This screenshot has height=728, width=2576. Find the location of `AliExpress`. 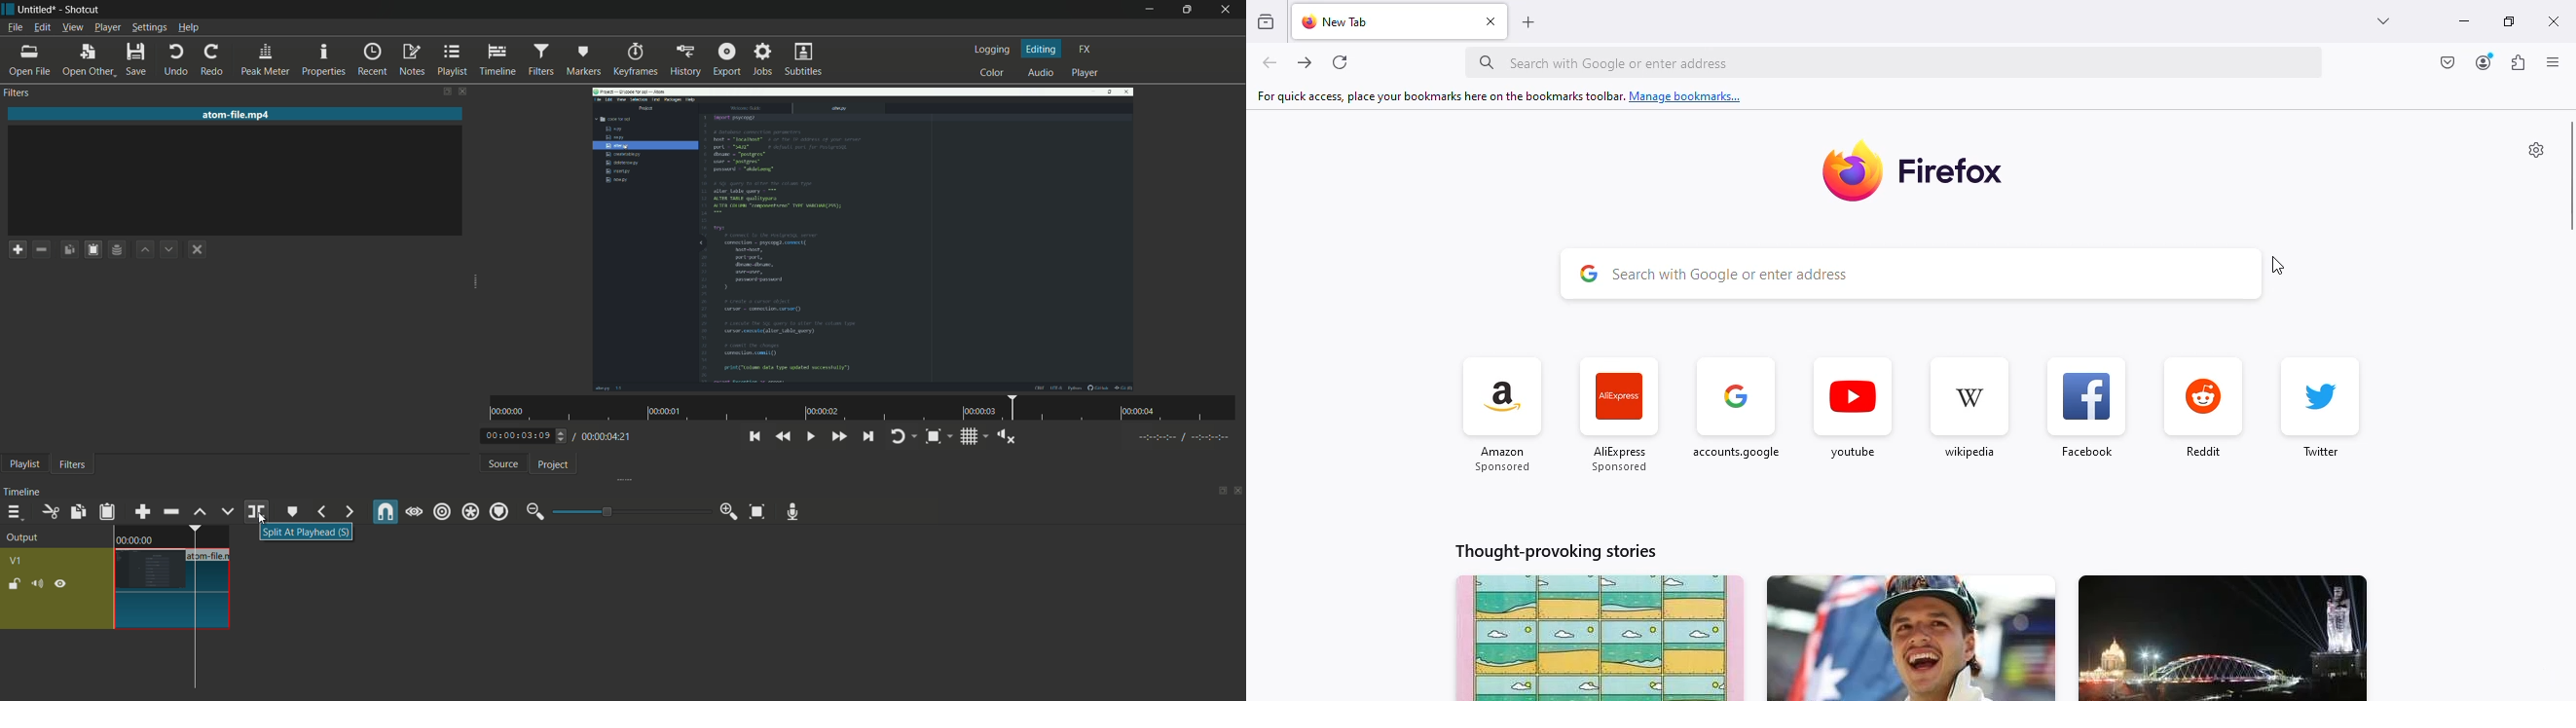

AliExpress is located at coordinates (1619, 418).